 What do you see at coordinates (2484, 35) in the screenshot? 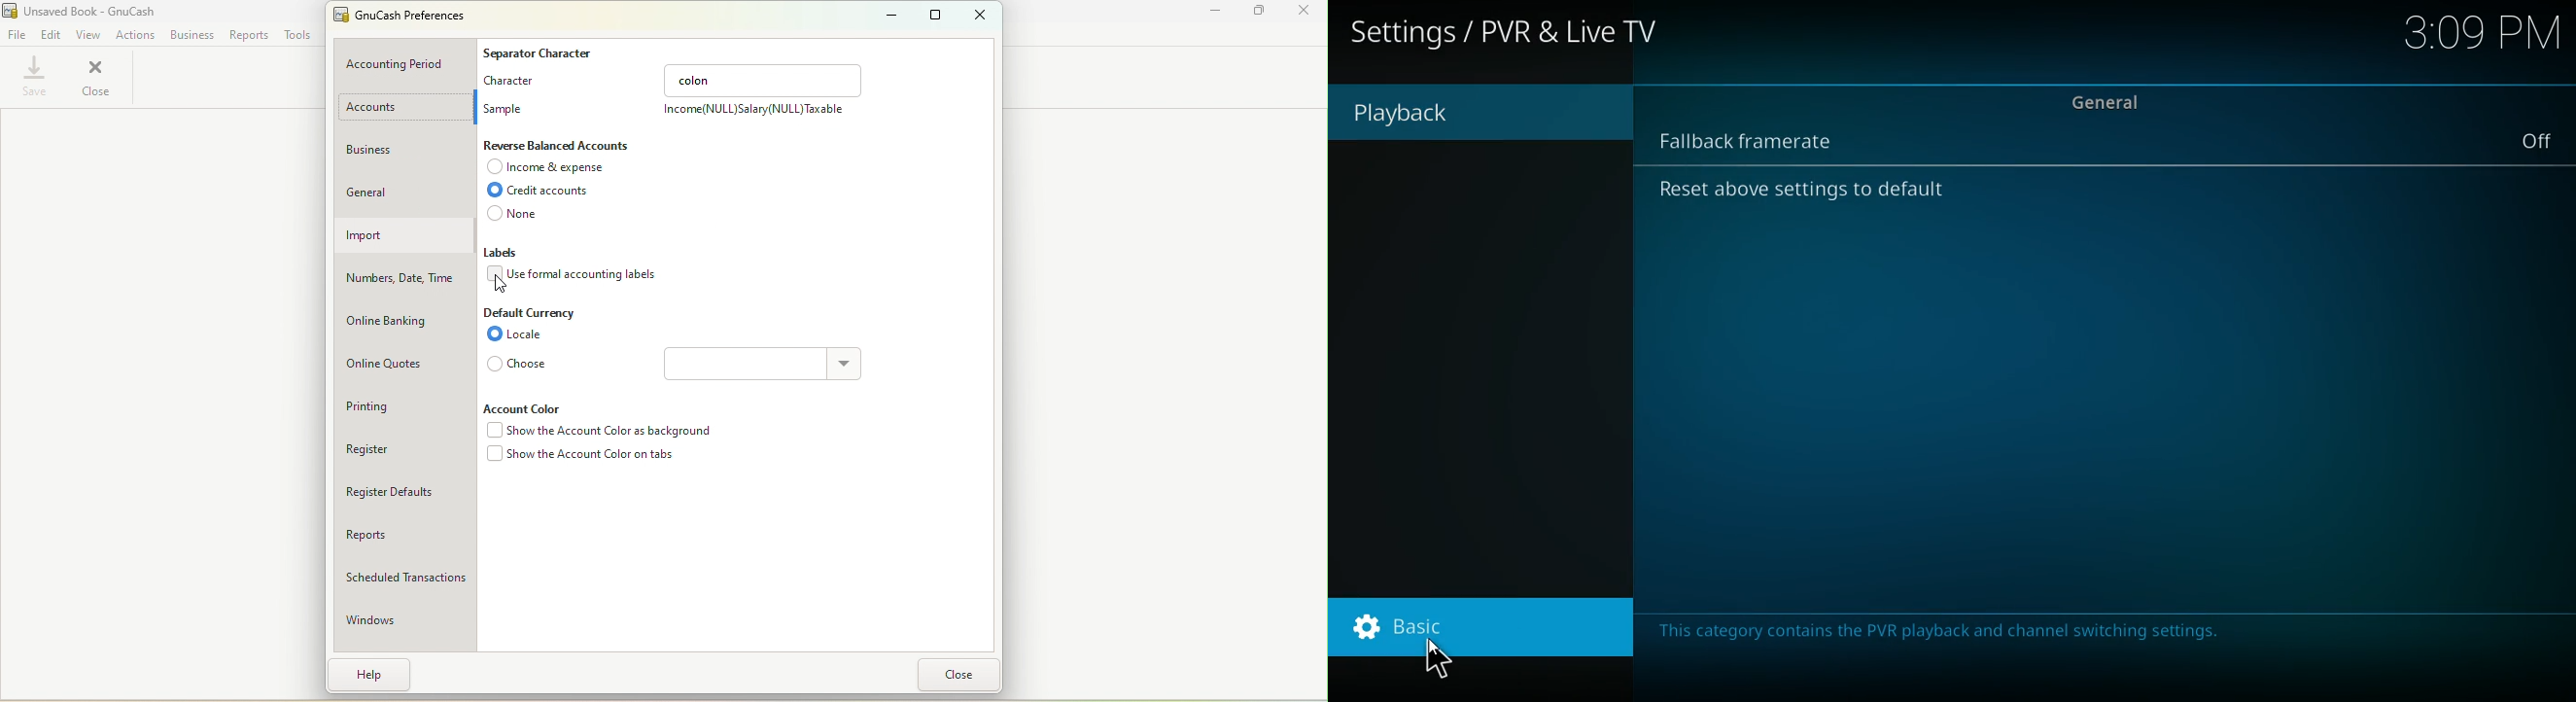
I see `time` at bounding box center [2484, 35].